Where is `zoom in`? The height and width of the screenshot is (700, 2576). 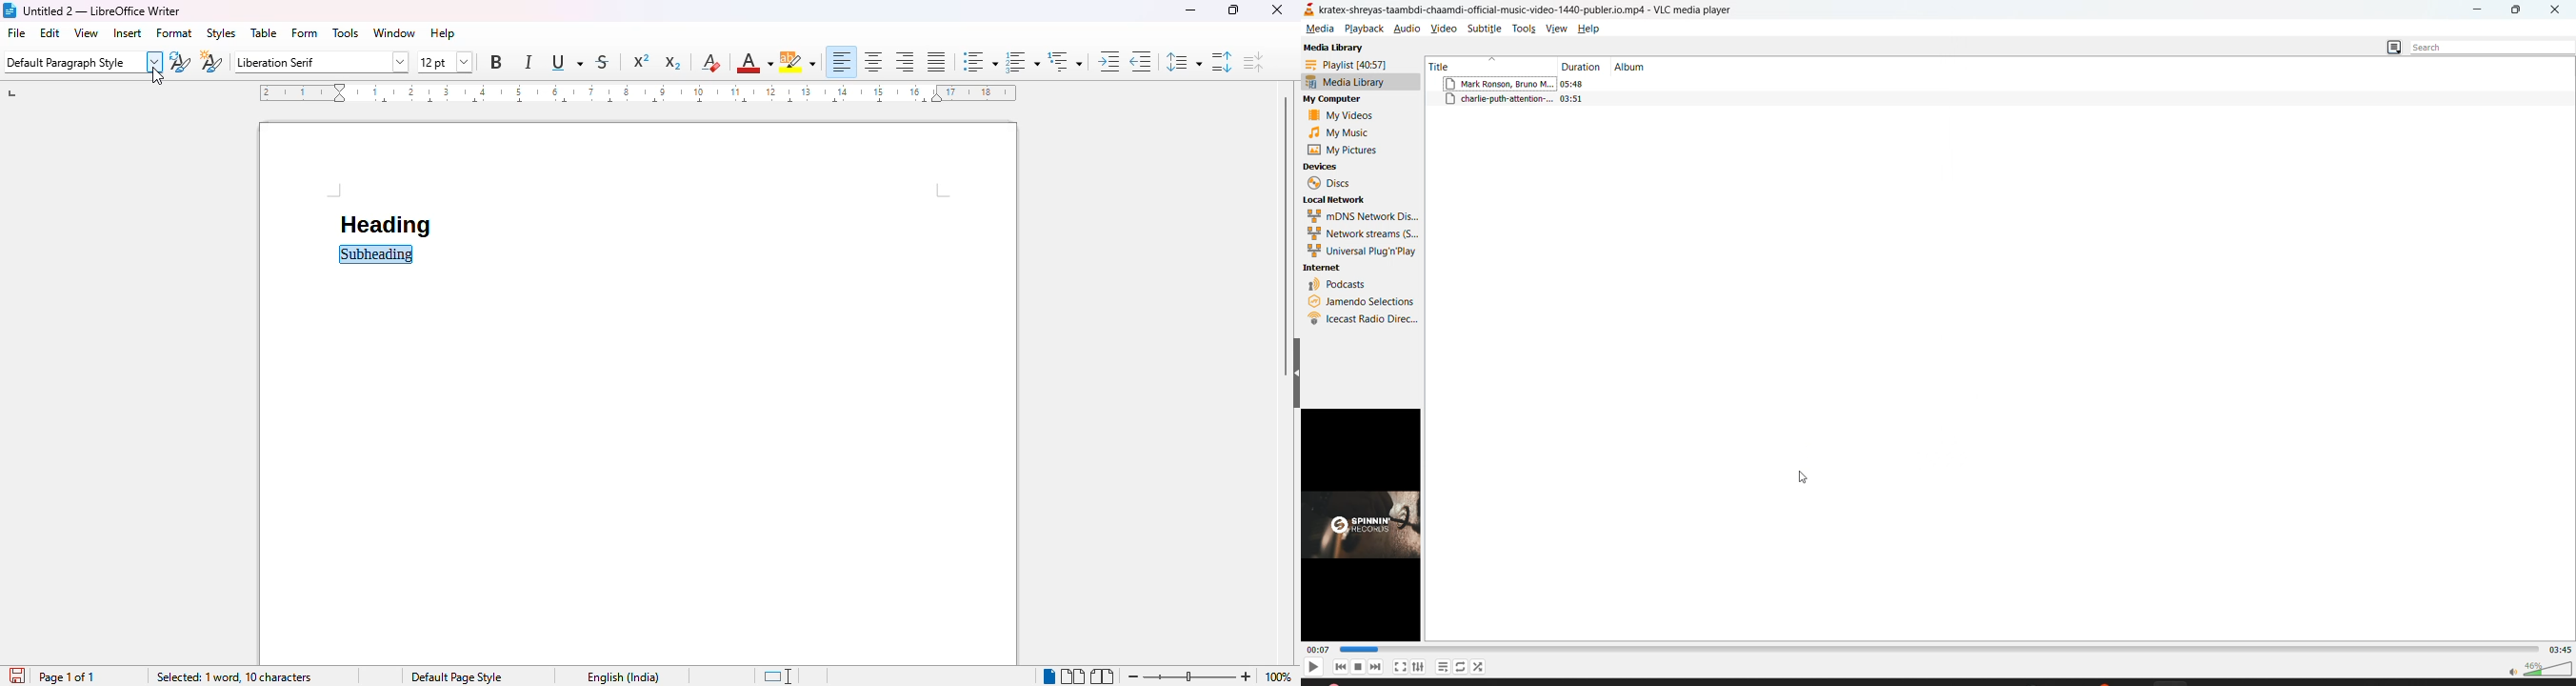
zoom in is located at coordinates (1246, 676).